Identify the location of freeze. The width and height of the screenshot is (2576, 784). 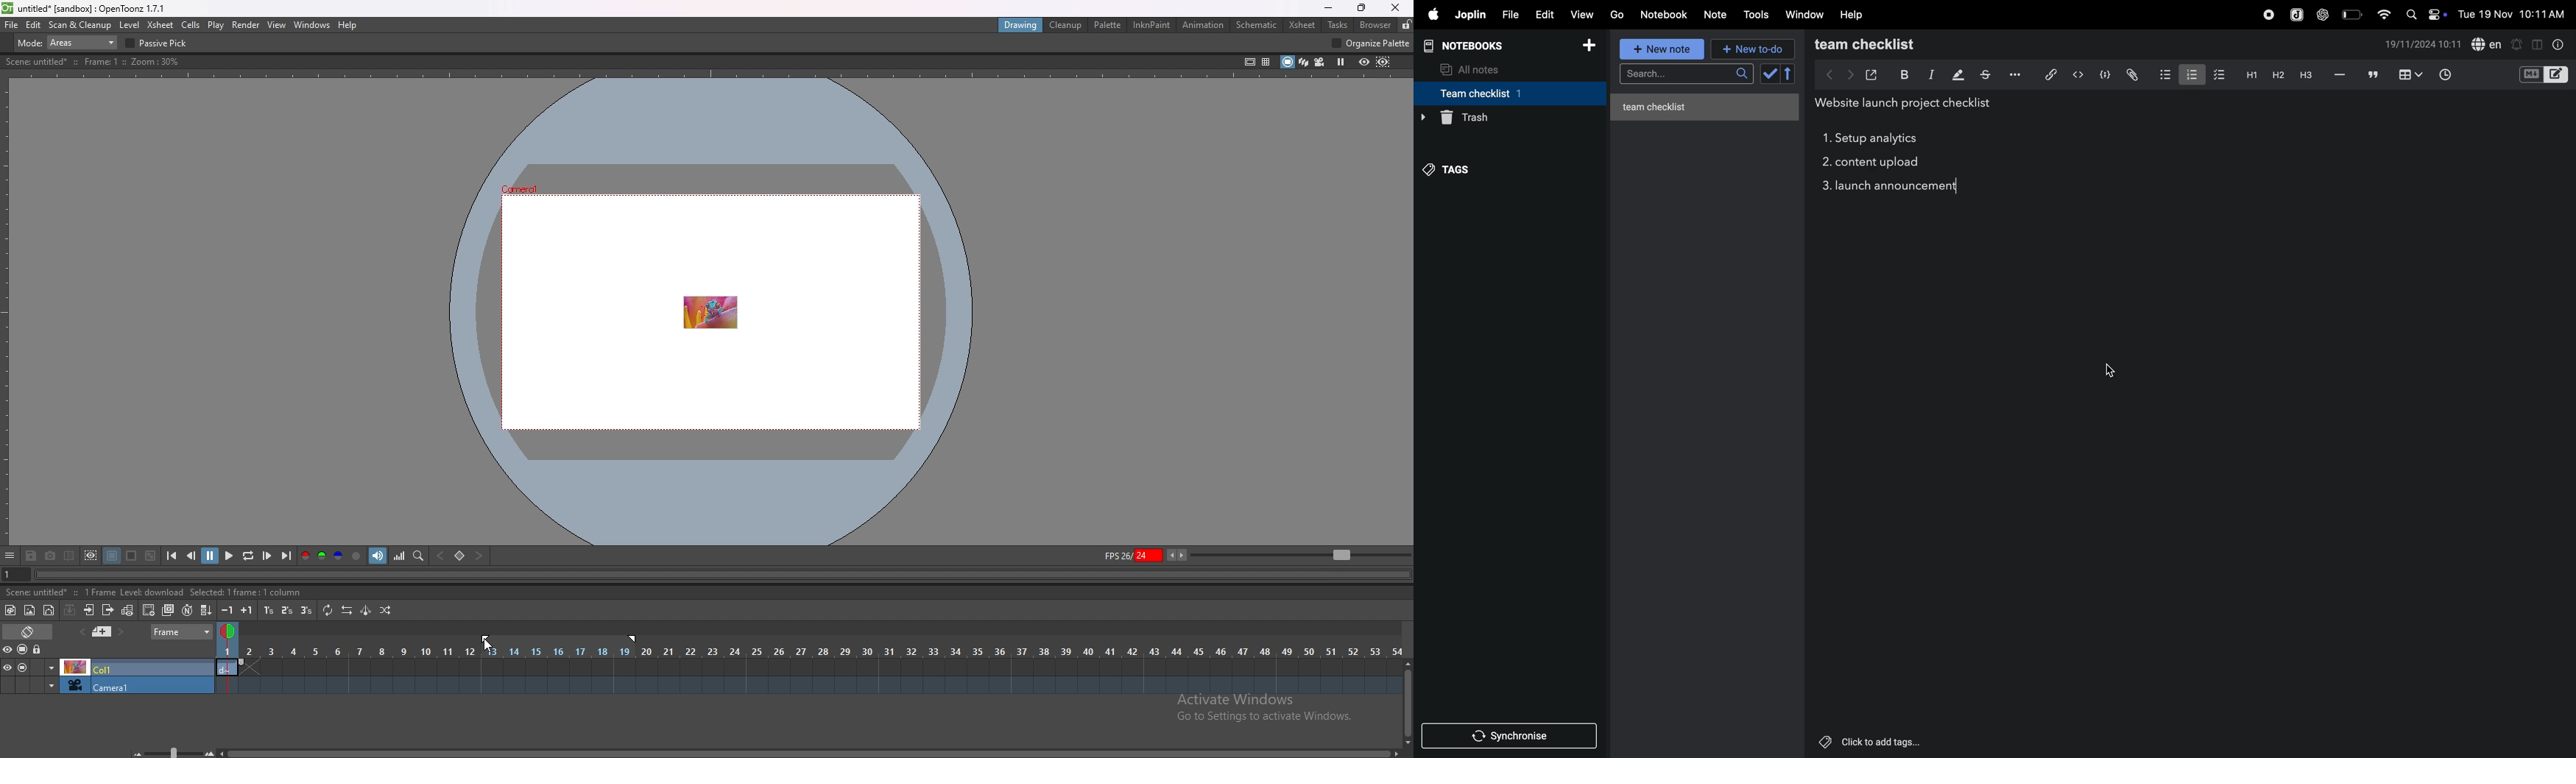
(1341, 63).